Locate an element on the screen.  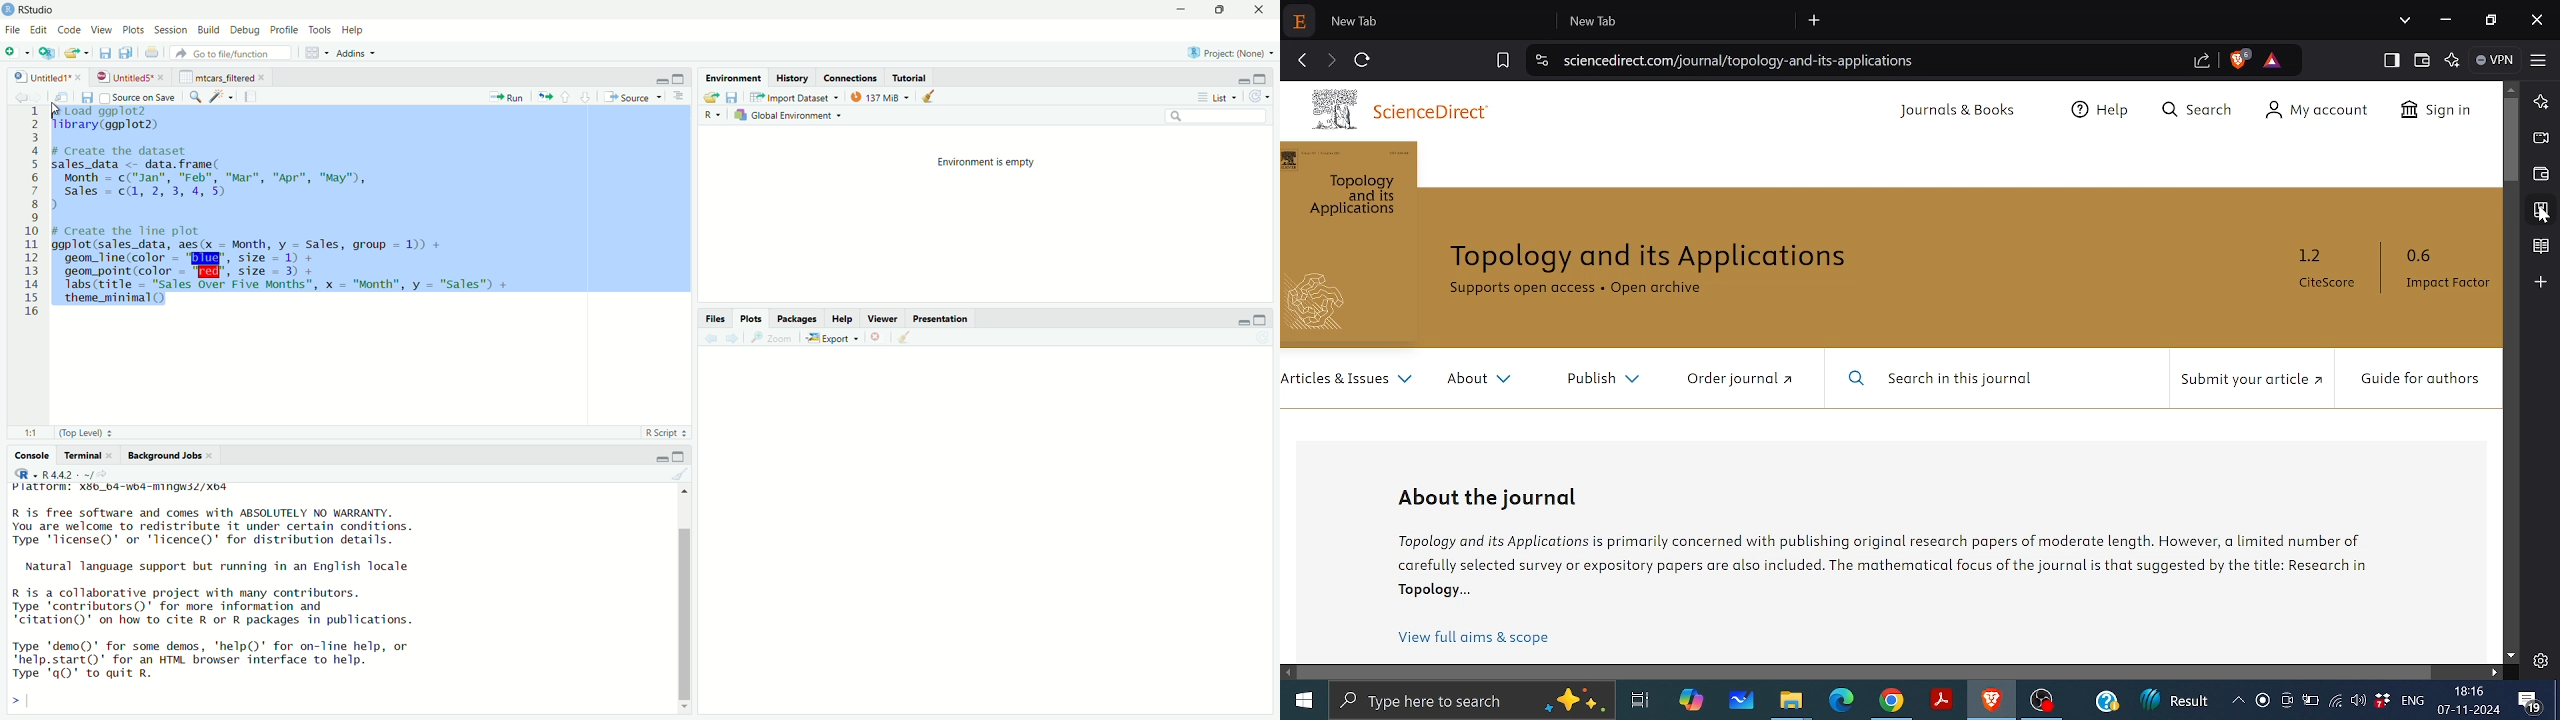
clear all plots is located at coordinates (929, 96).